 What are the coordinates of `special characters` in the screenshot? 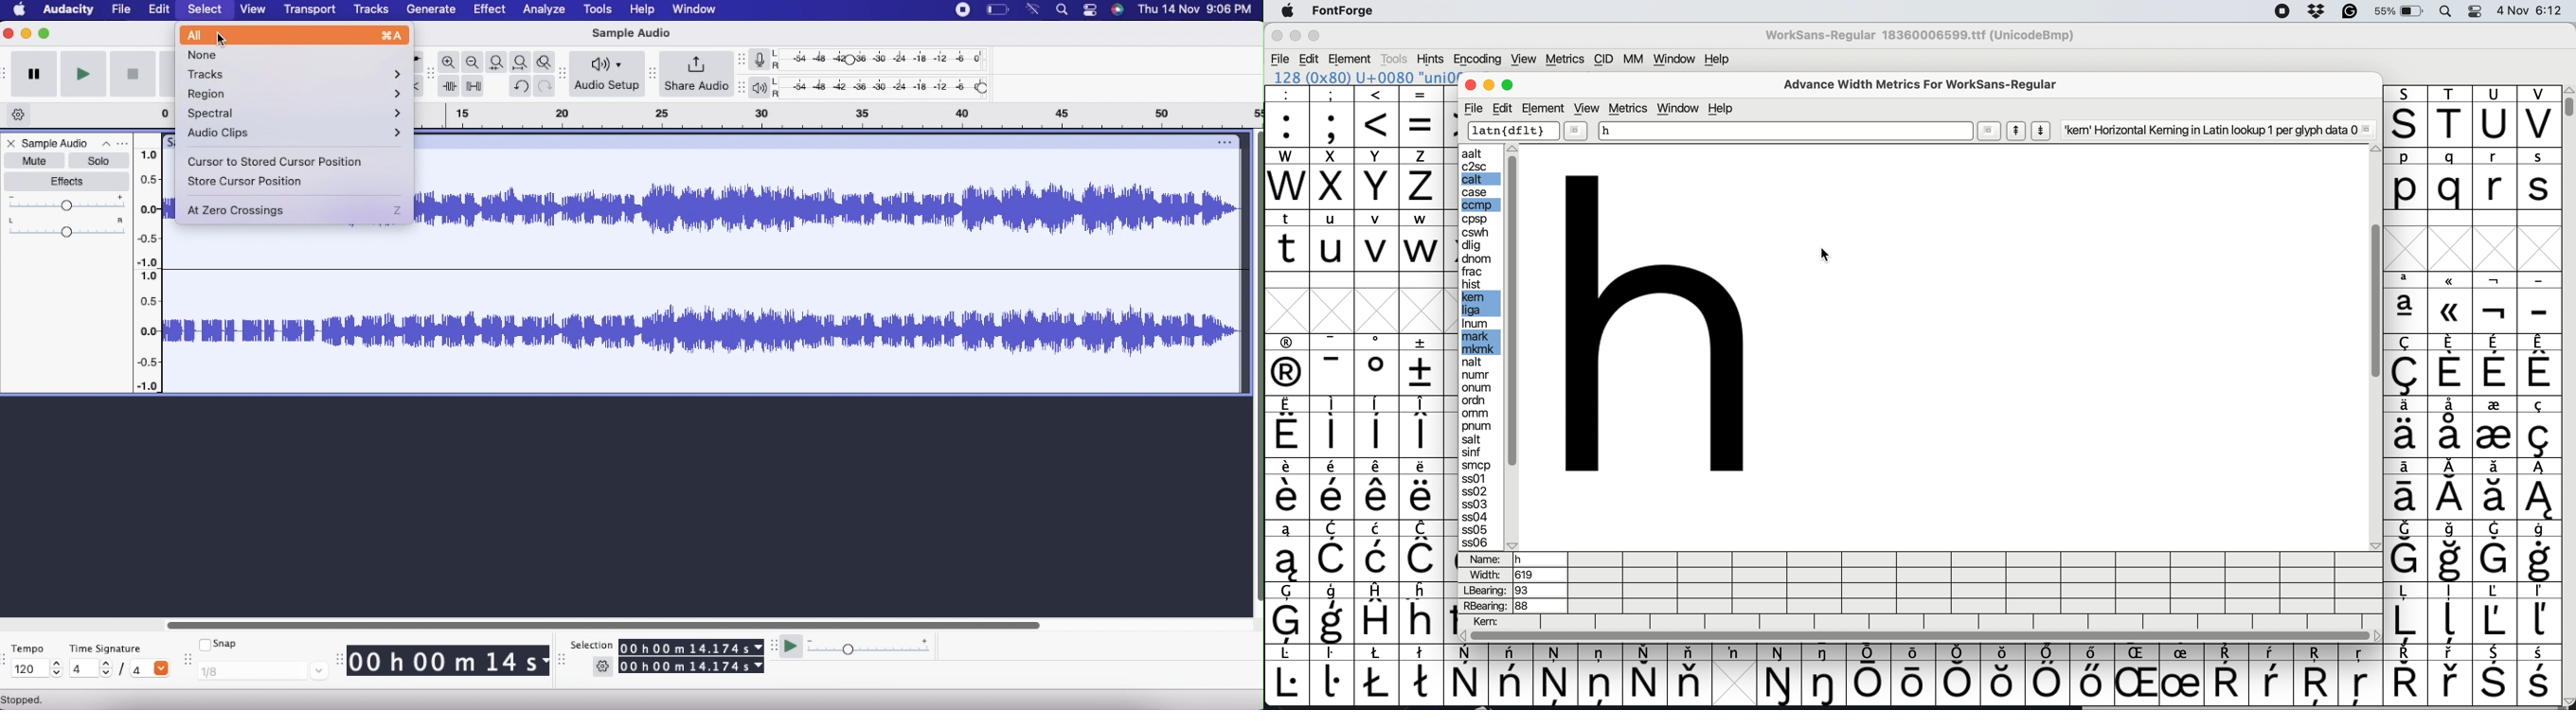 It's located at (2474, 592).